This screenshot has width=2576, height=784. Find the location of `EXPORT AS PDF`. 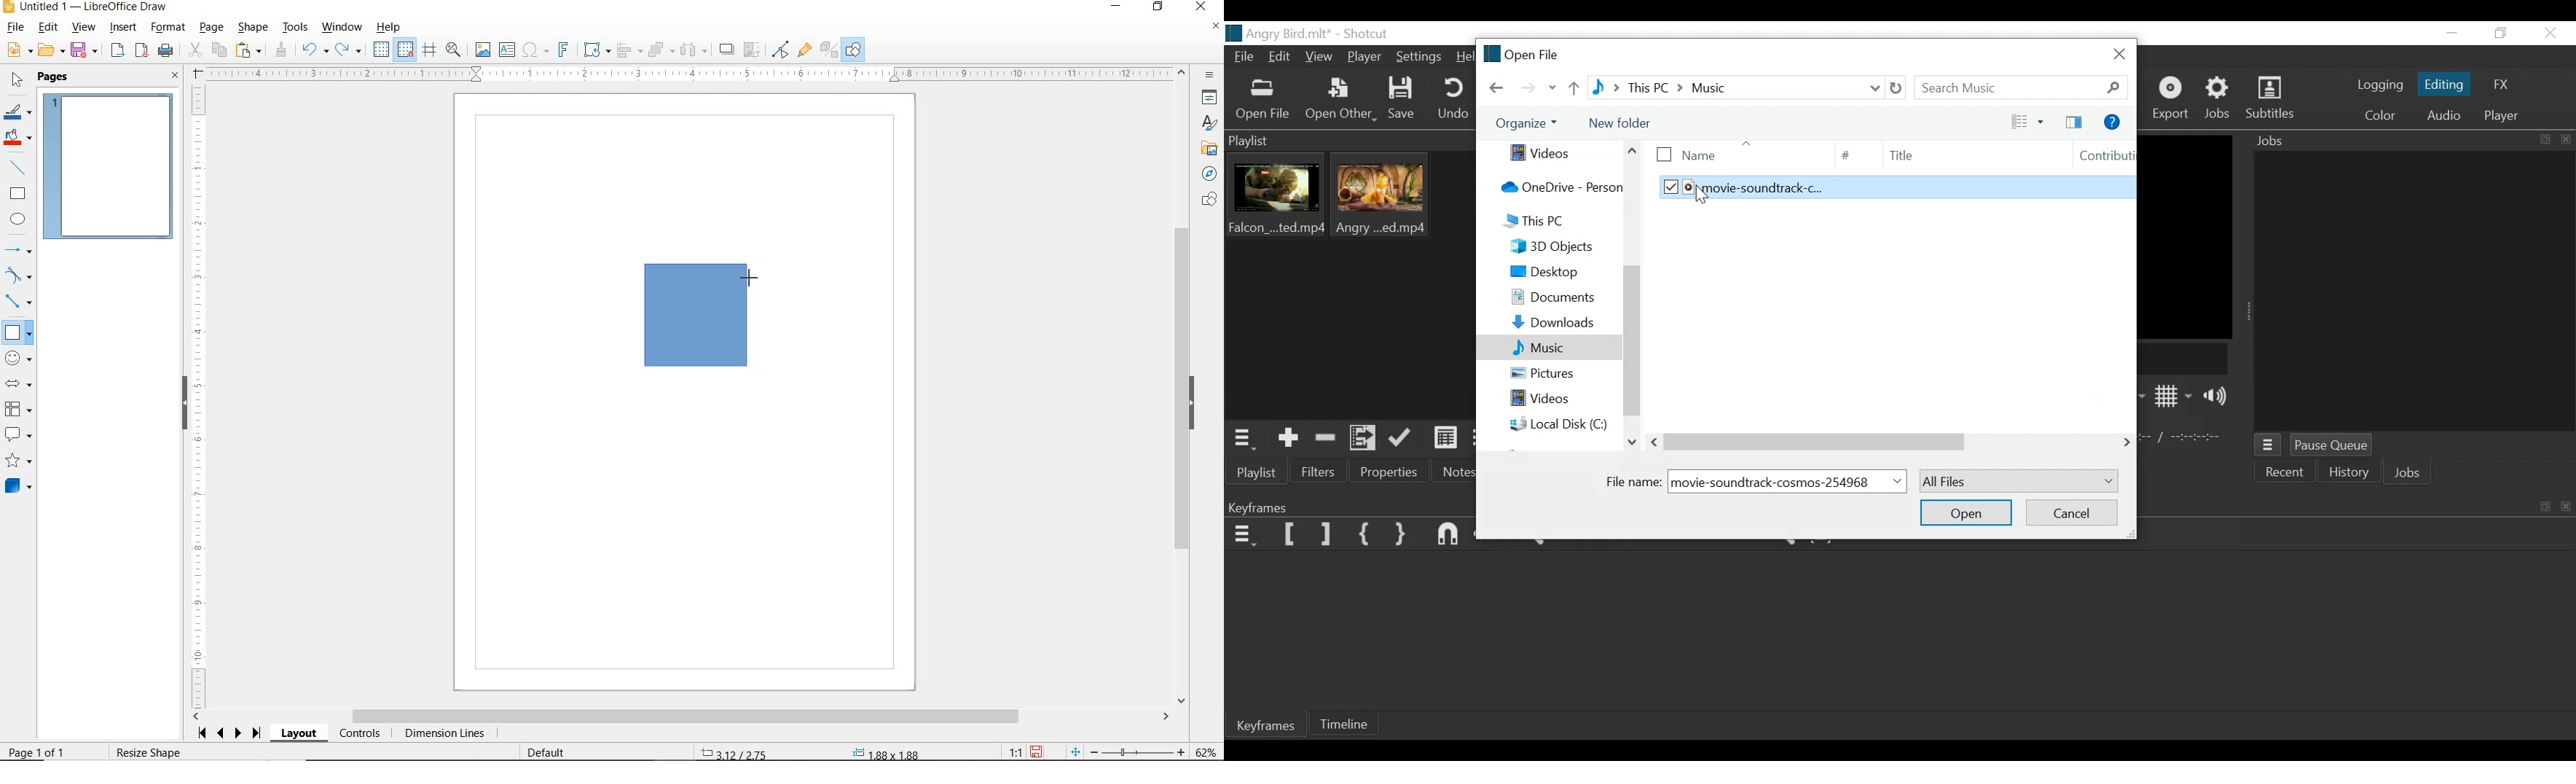

EXPORT AS PDF is located at coordinates (143, 52).